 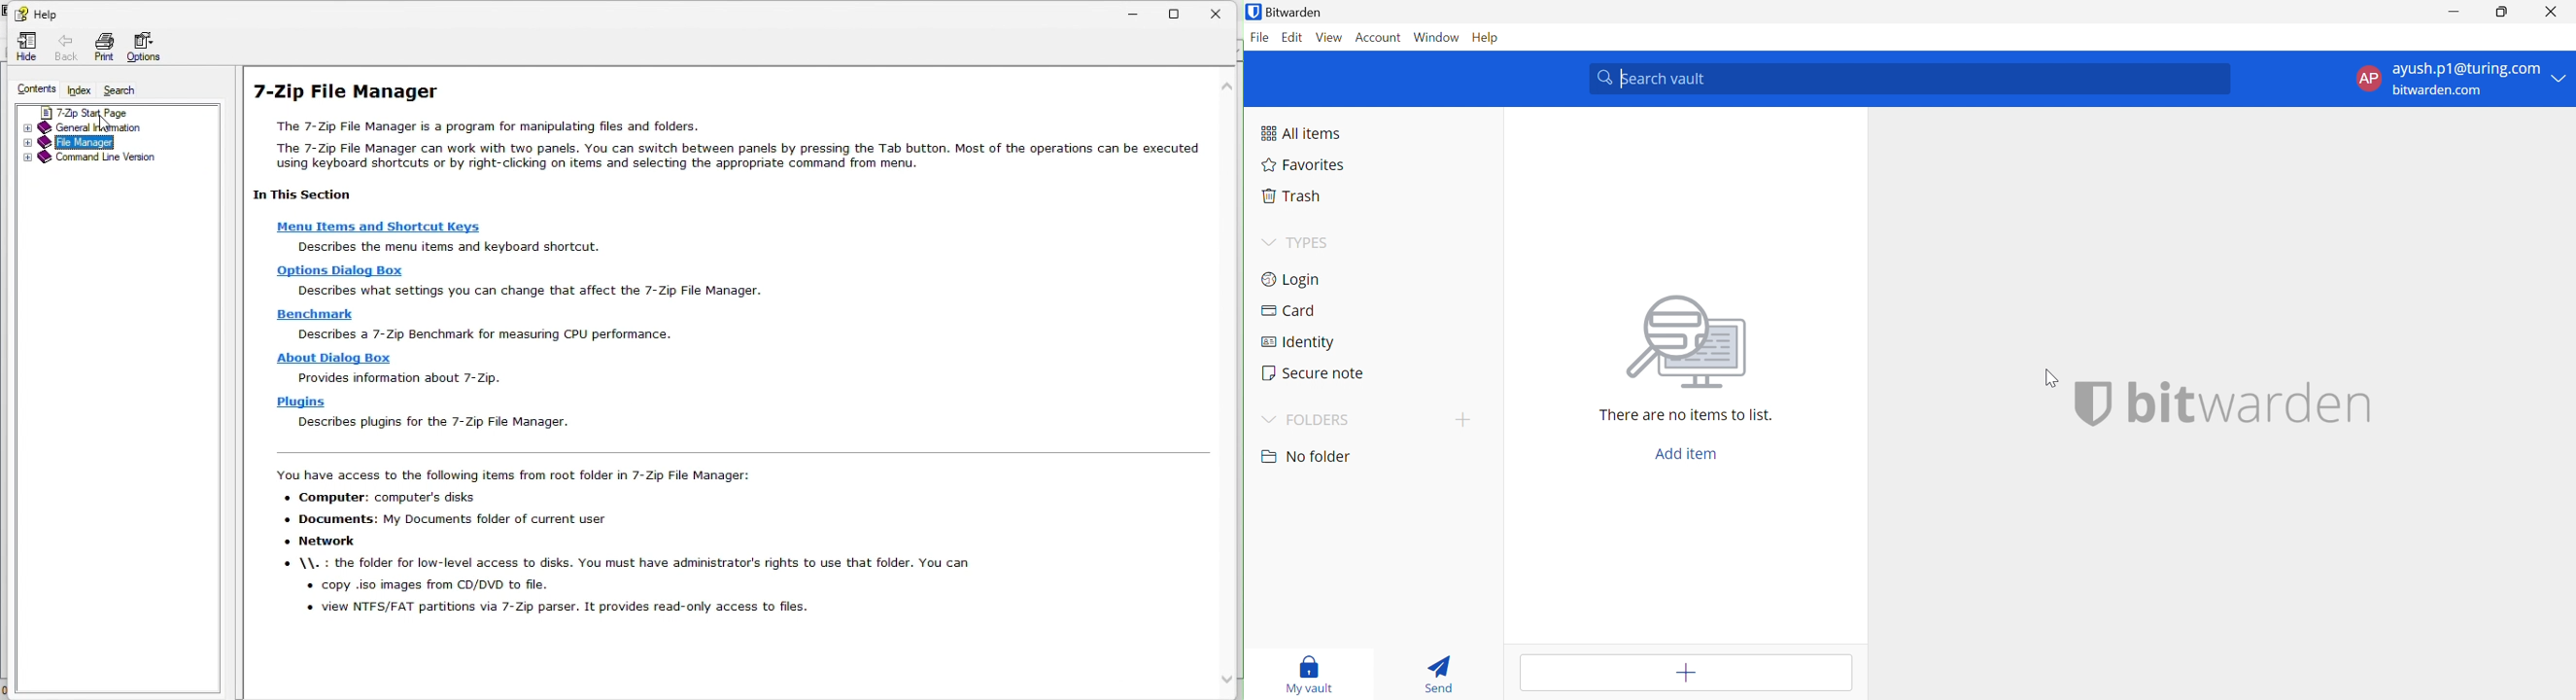 I want to click on Back, so click(x=61, y=46).